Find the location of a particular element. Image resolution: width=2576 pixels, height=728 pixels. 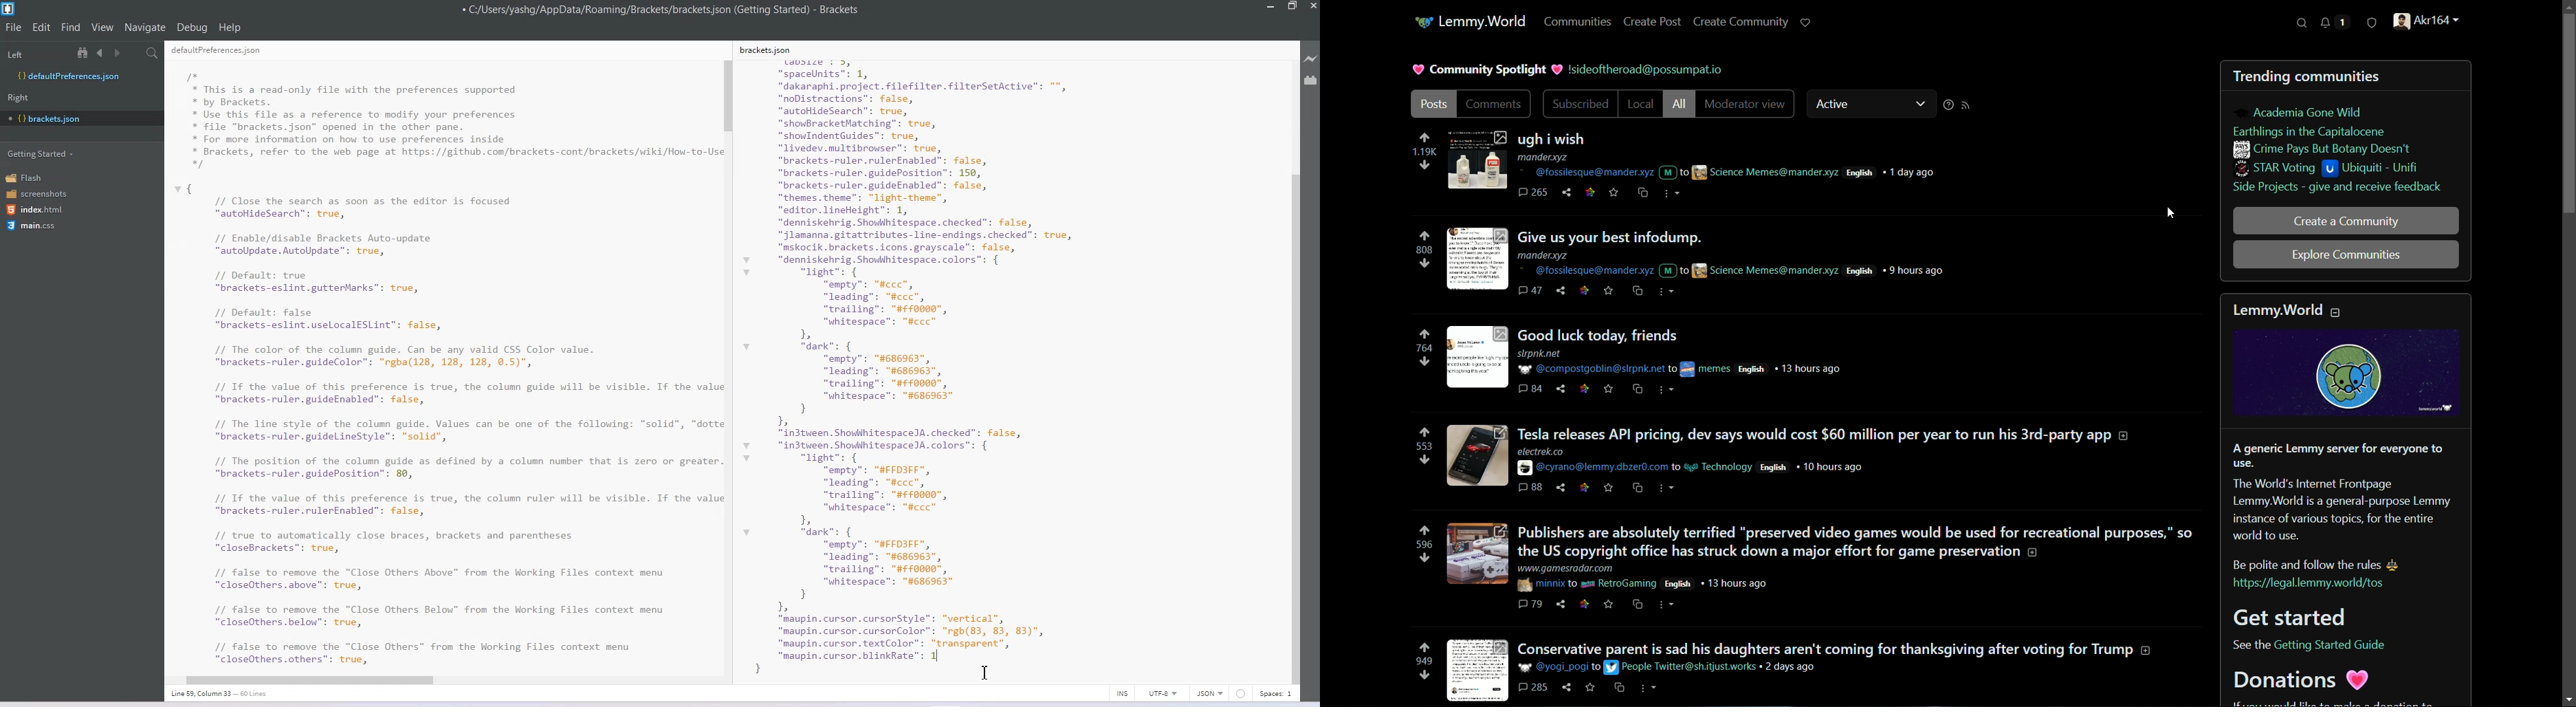

View in file Tree is located at coordinates (85, 52).